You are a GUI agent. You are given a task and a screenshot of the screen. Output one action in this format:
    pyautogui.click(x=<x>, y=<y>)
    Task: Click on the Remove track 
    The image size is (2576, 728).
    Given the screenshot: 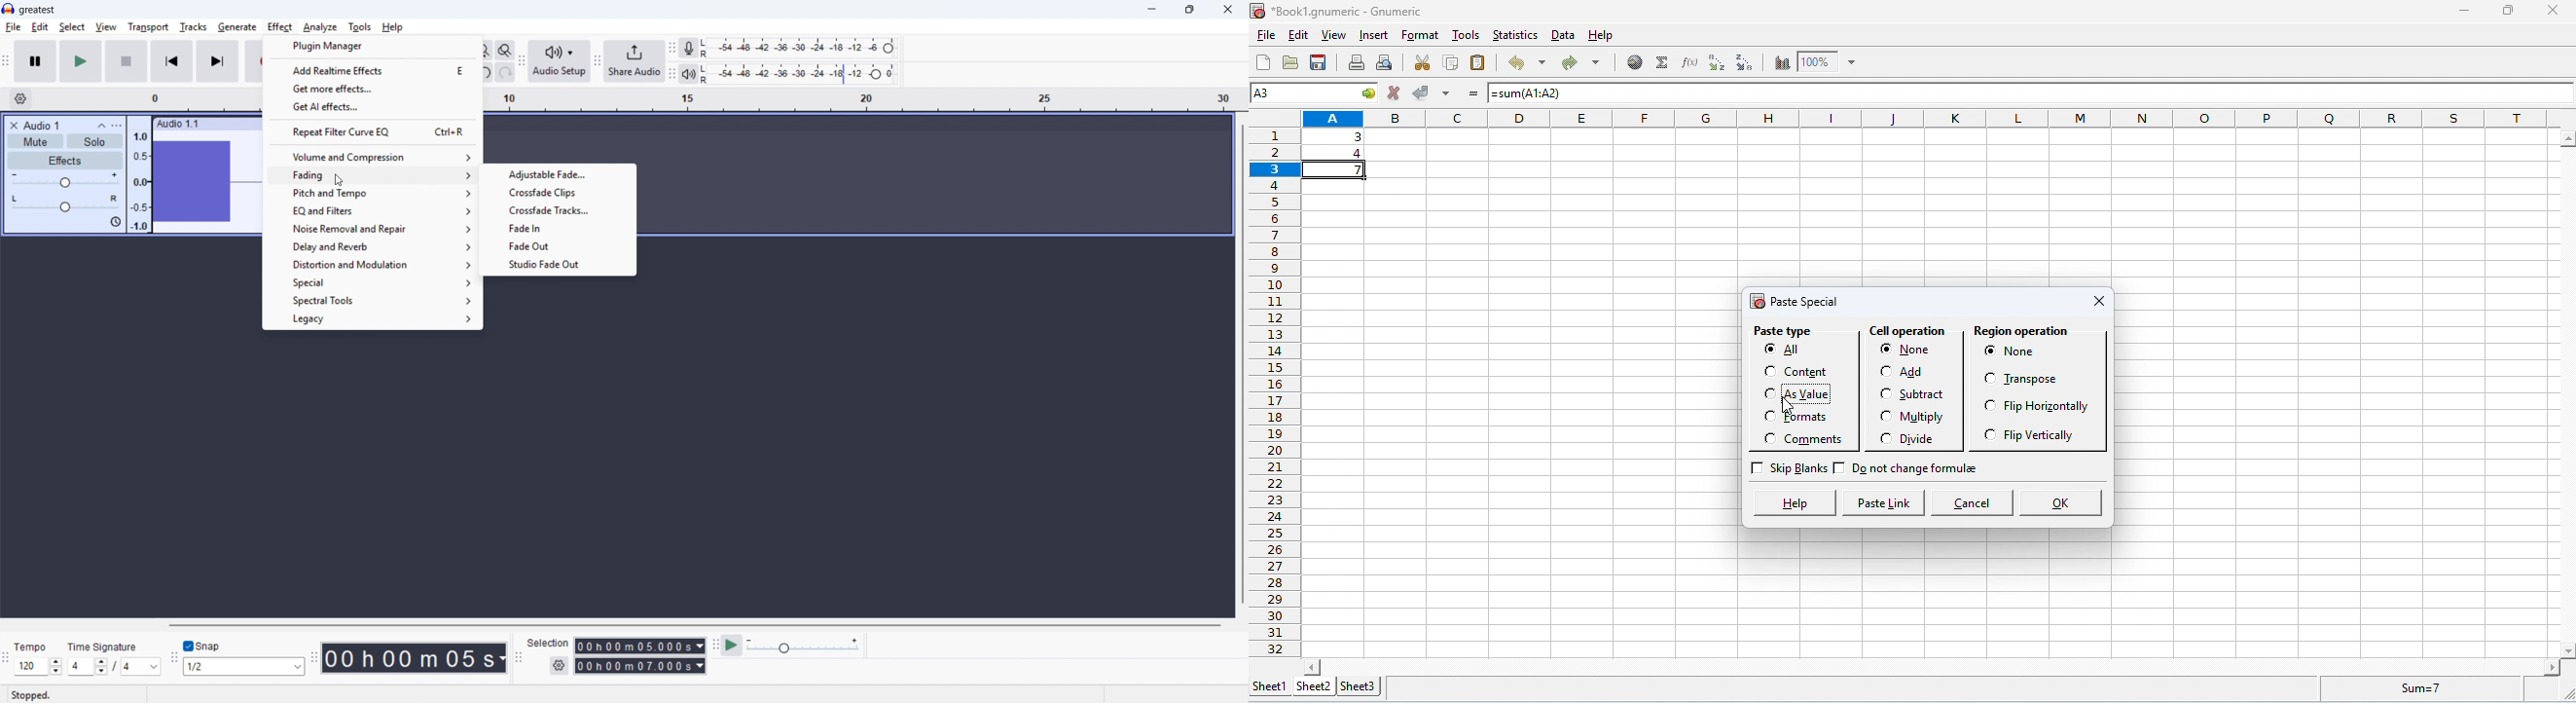 What is the action you would take?
    pyautogui.click(x=14, y=125)
    